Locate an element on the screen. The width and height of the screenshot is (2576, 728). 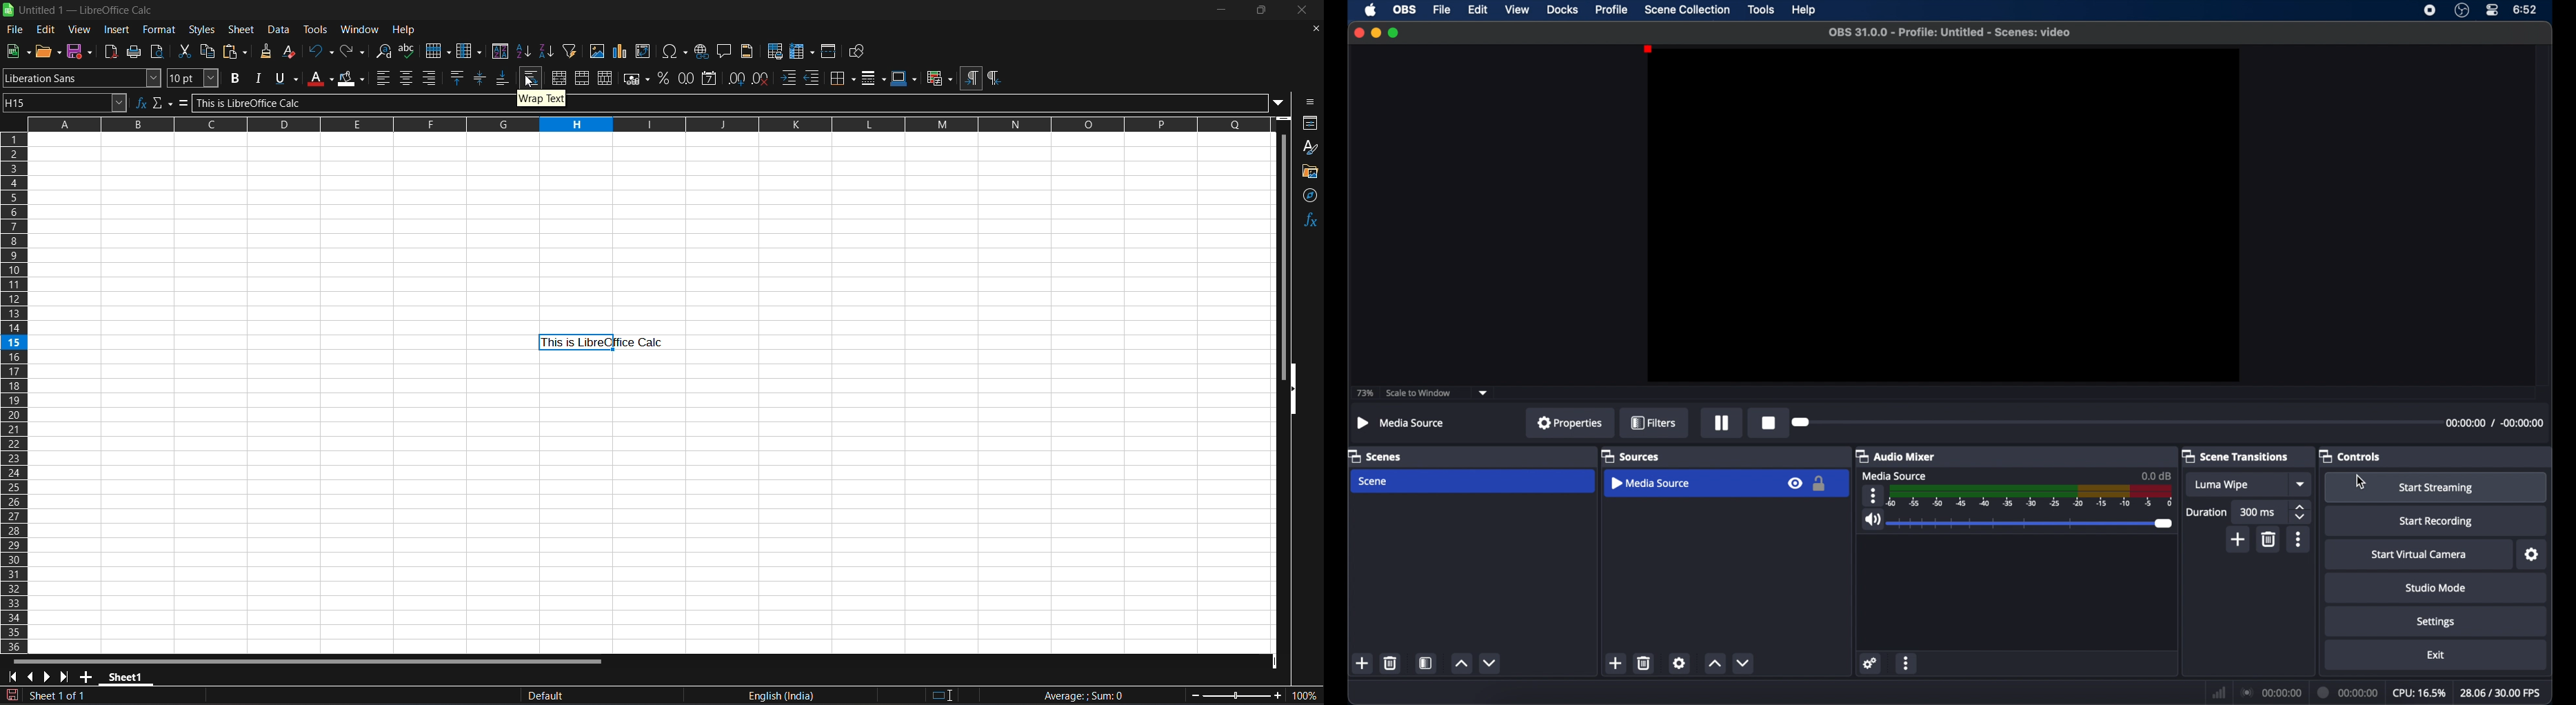
unmerge cells is located at coordinates (605, 78).